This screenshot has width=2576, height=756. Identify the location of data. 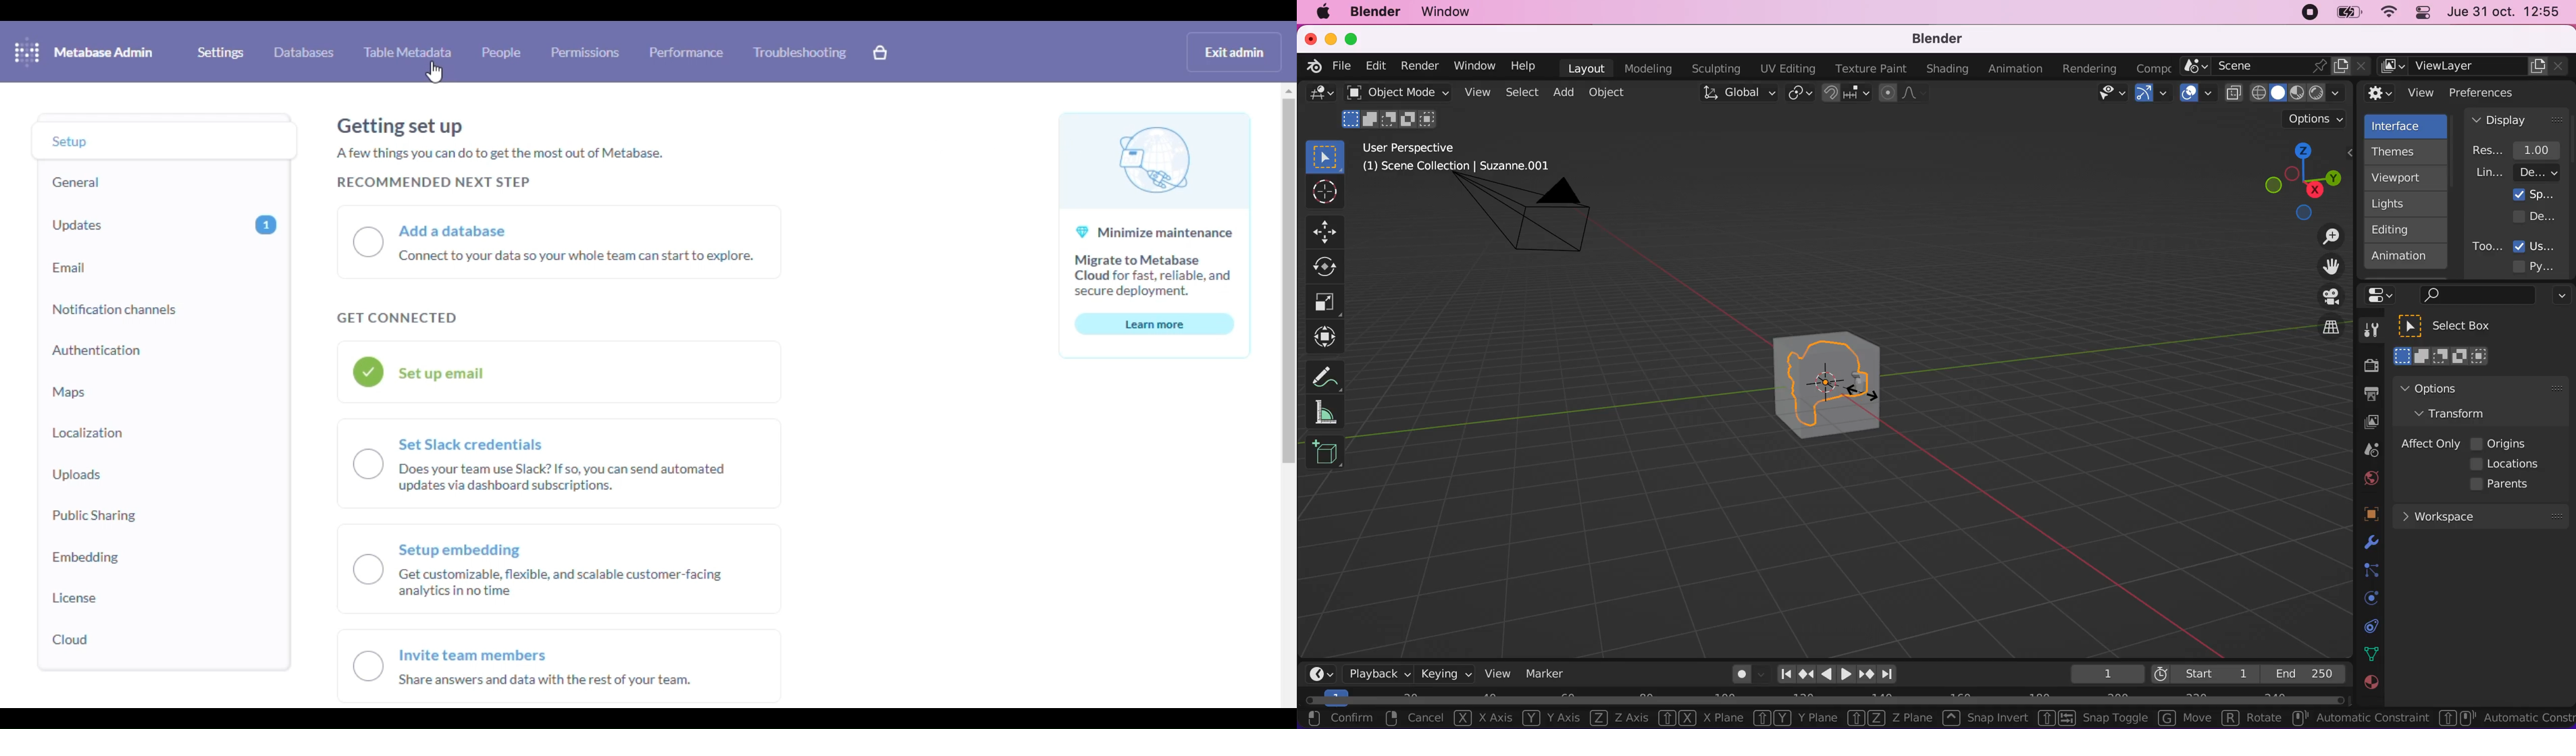
(2369, 653).